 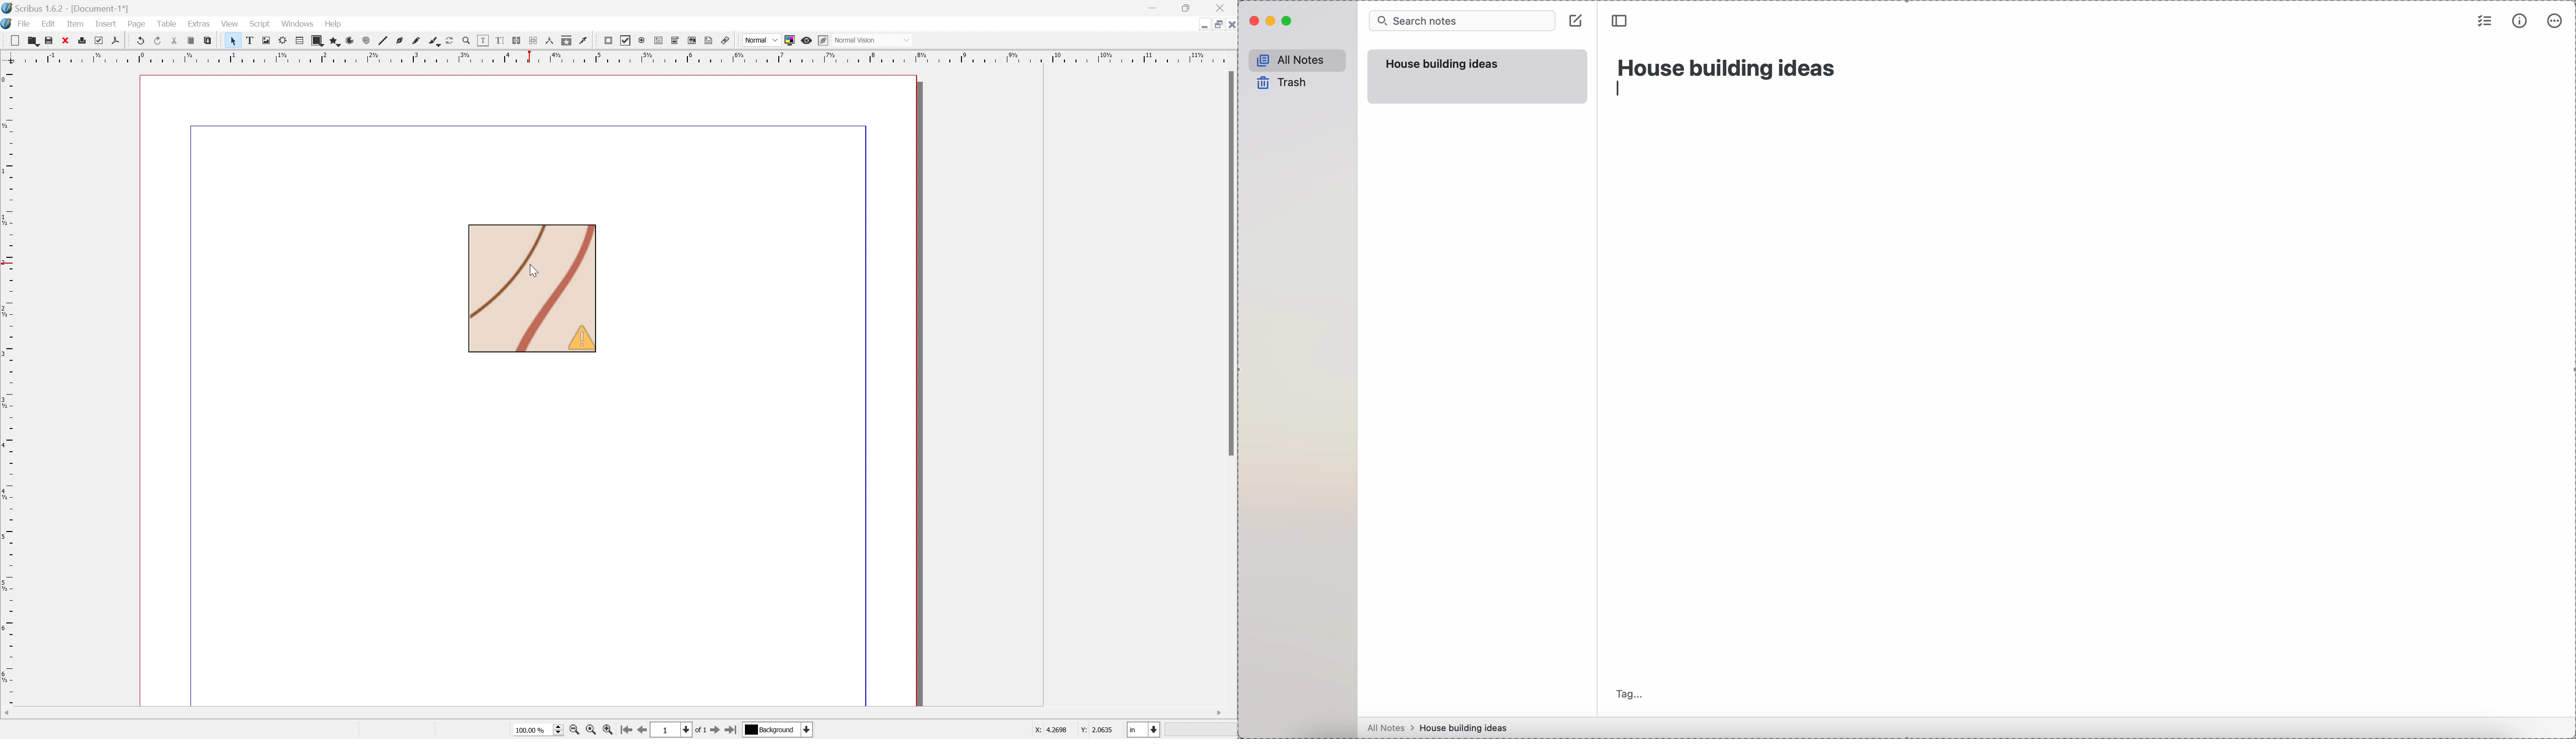 I want to click on Measurements, so click(x=550, y=42).